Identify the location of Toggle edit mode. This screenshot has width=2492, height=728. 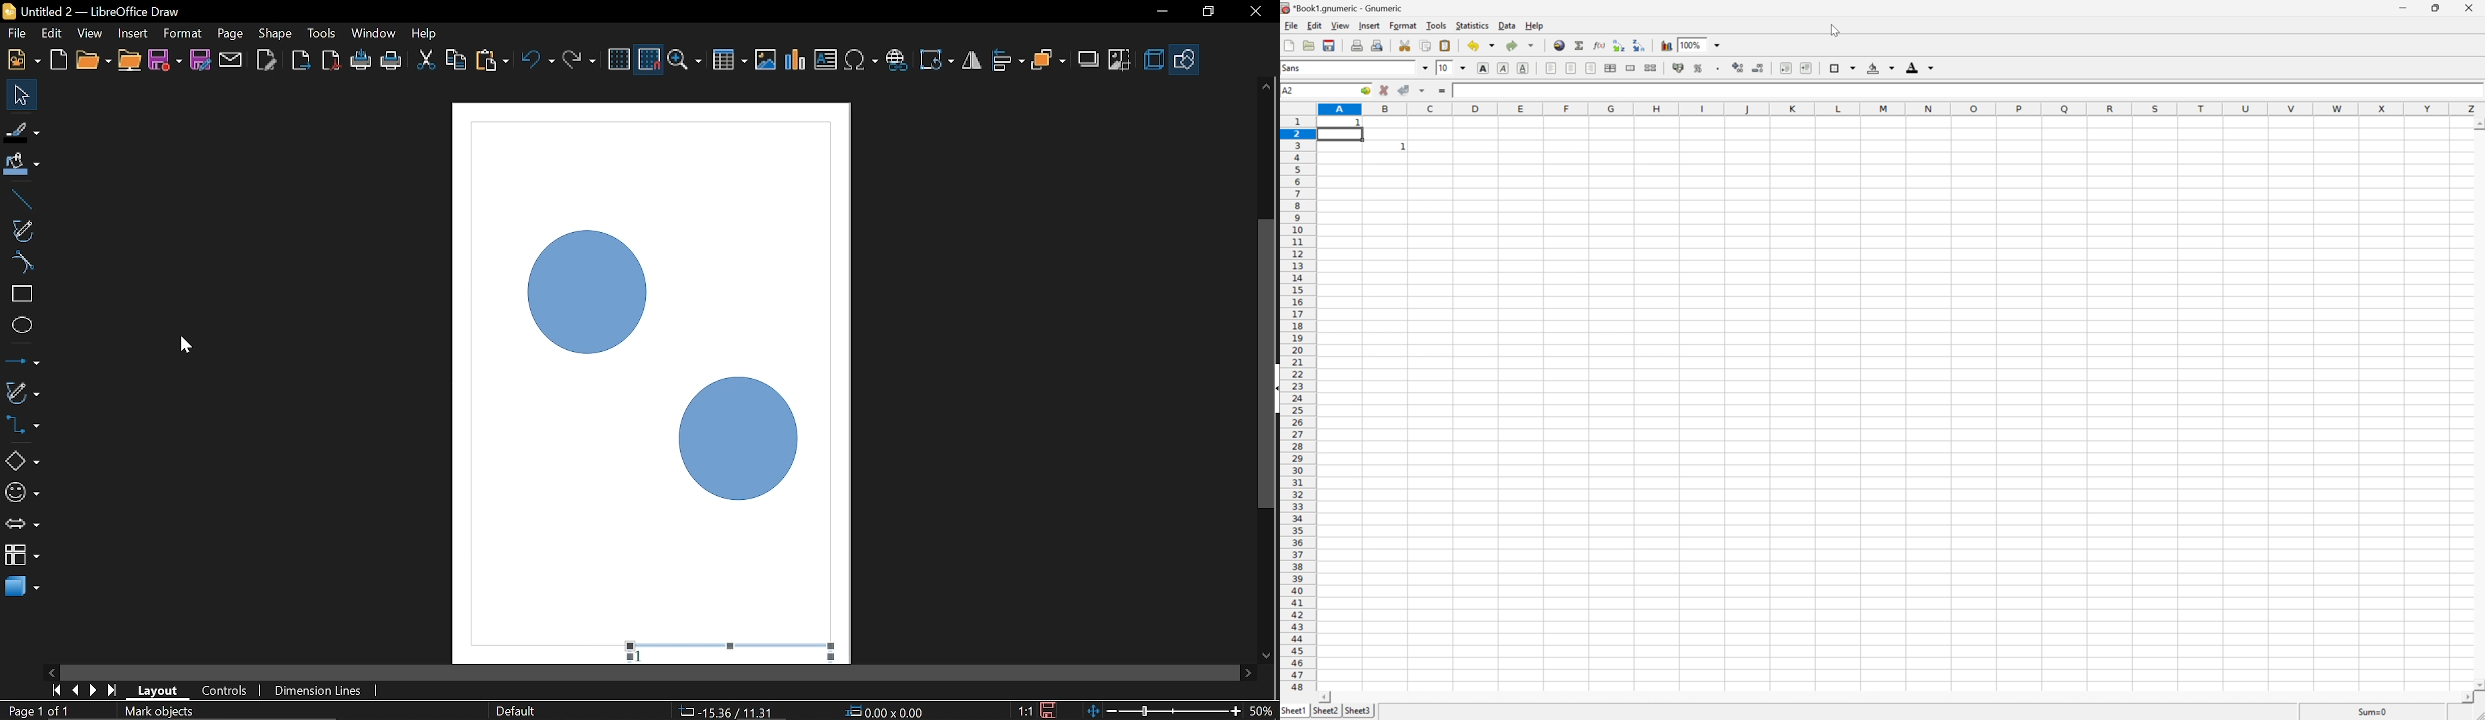
(268, 59).